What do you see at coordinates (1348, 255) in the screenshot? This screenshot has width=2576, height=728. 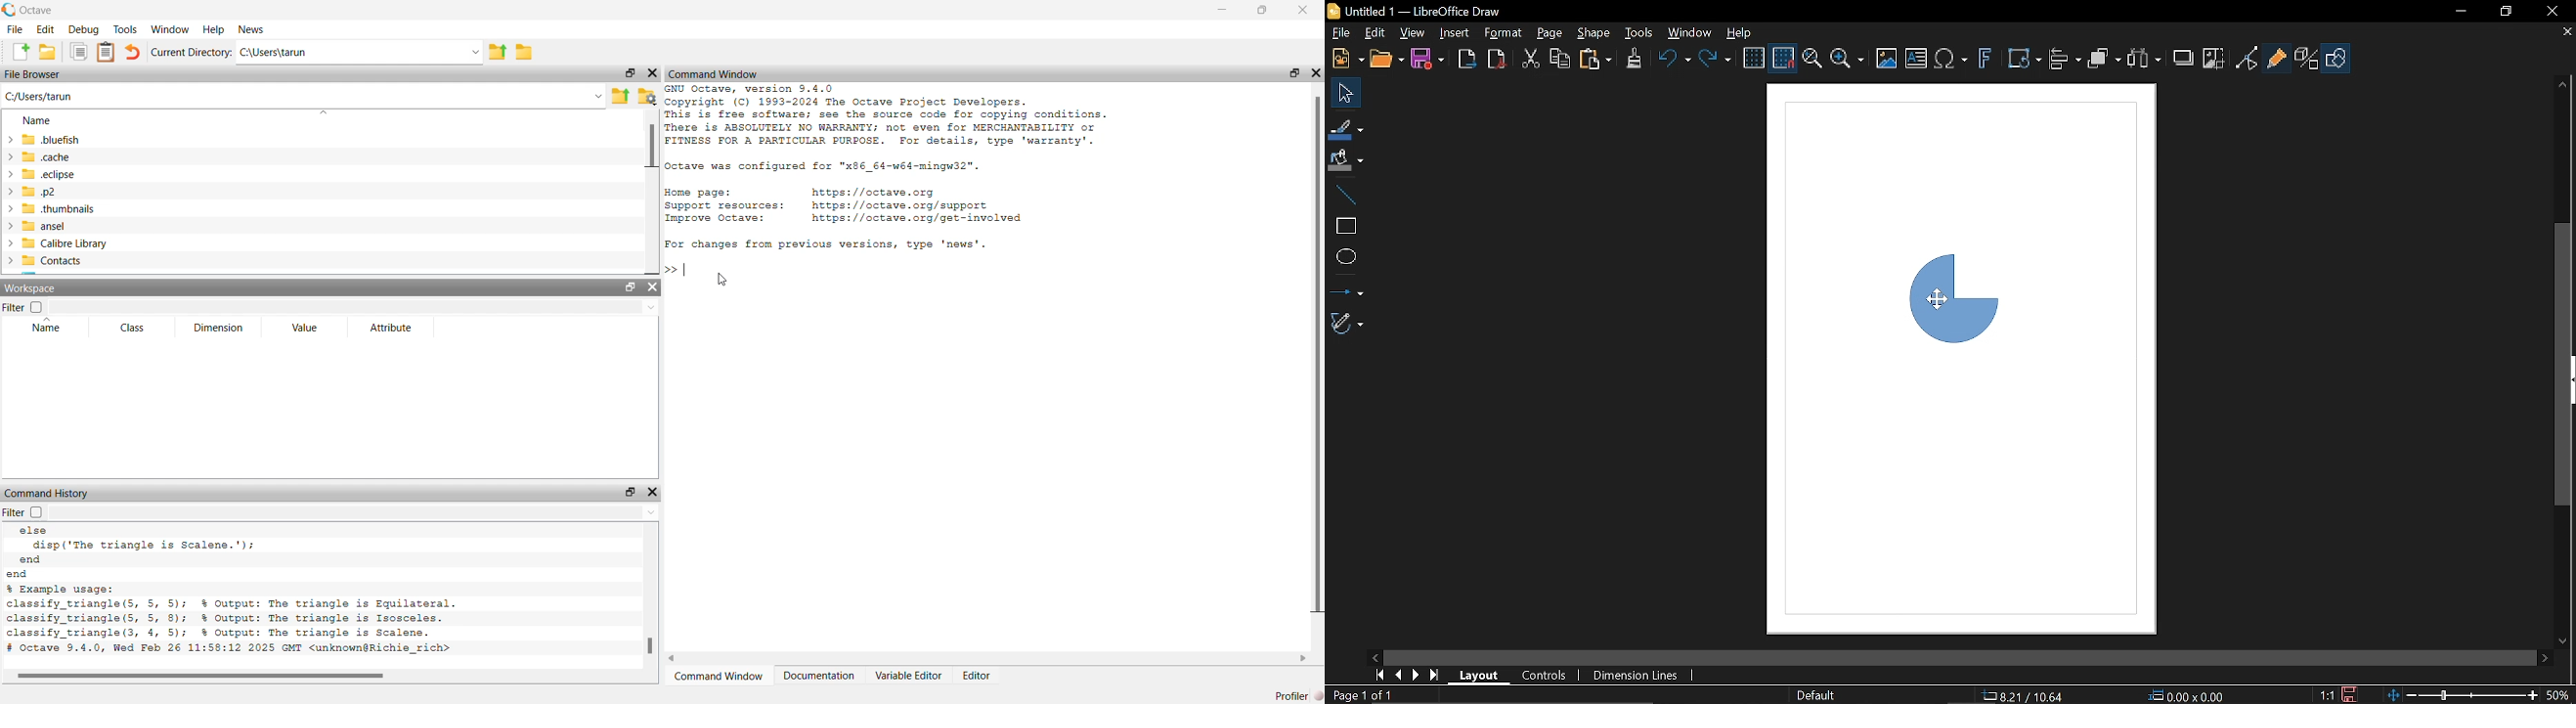 I see `Ellipse` at bounding box center [1348, 255].